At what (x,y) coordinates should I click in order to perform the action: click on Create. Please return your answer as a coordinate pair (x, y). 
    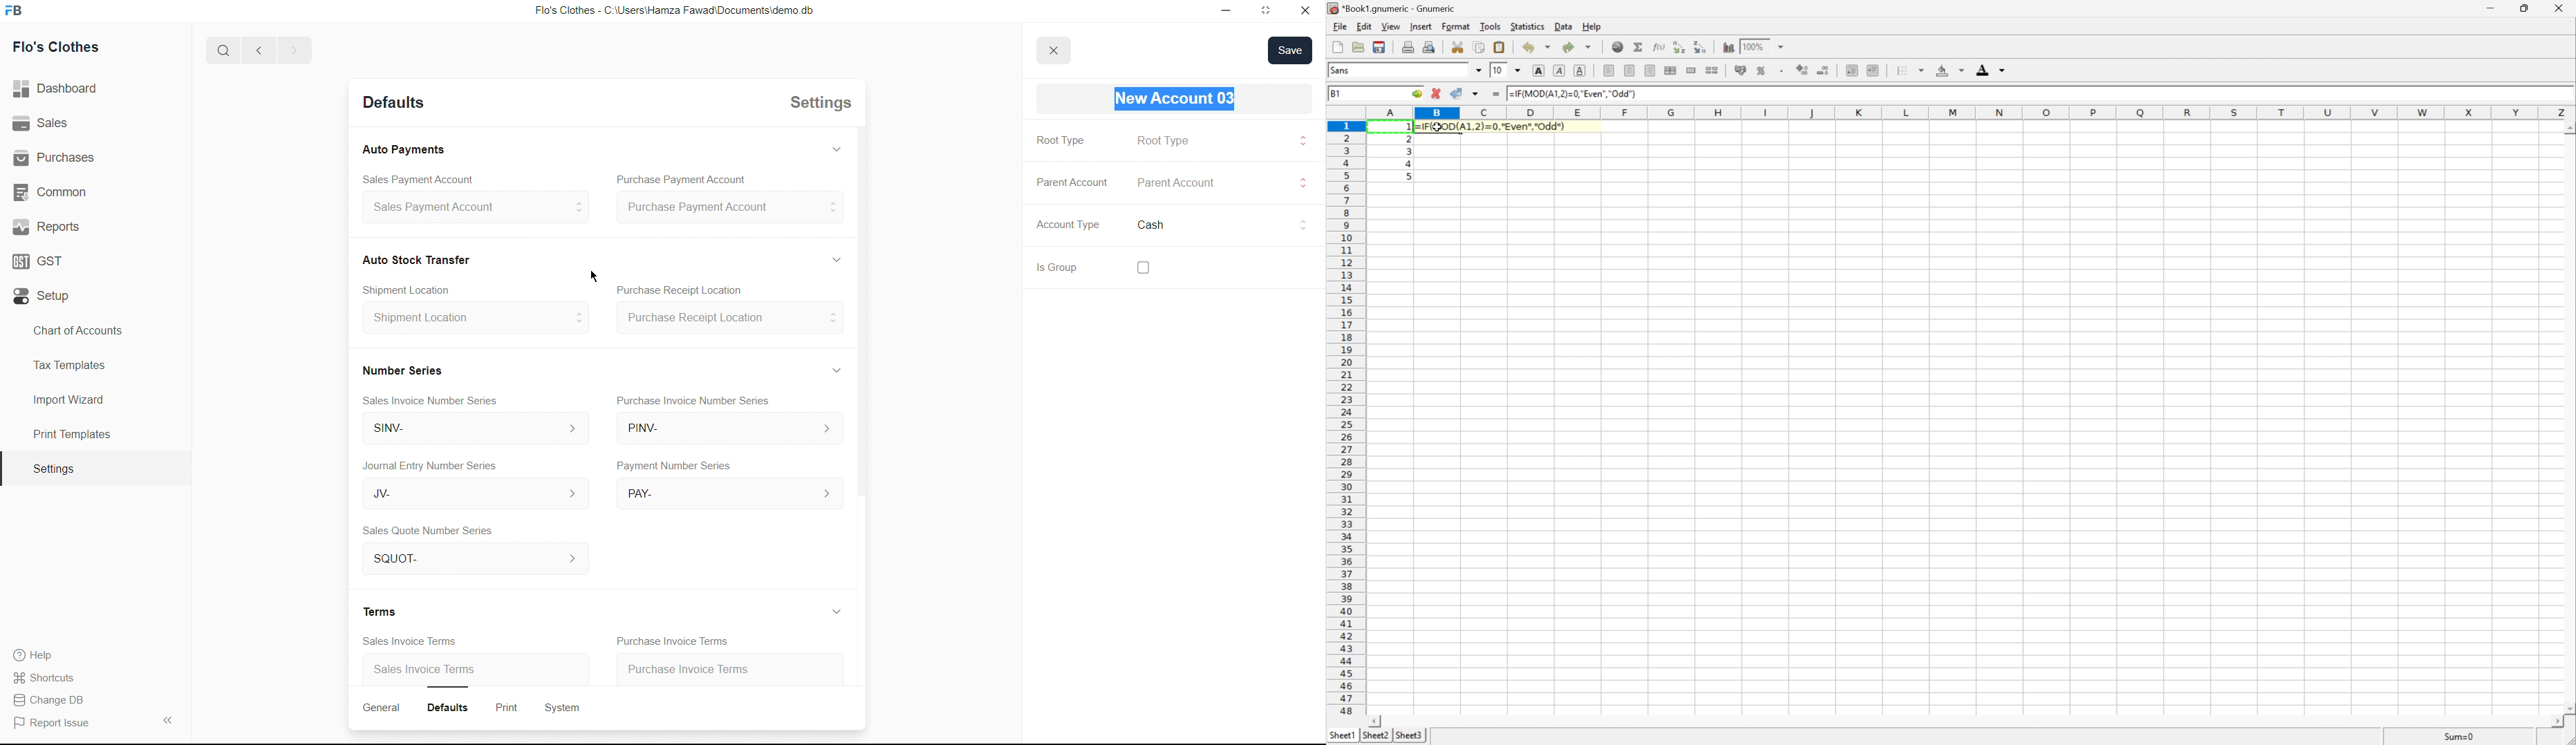
    Looking at the image, I should click on (416, 287).